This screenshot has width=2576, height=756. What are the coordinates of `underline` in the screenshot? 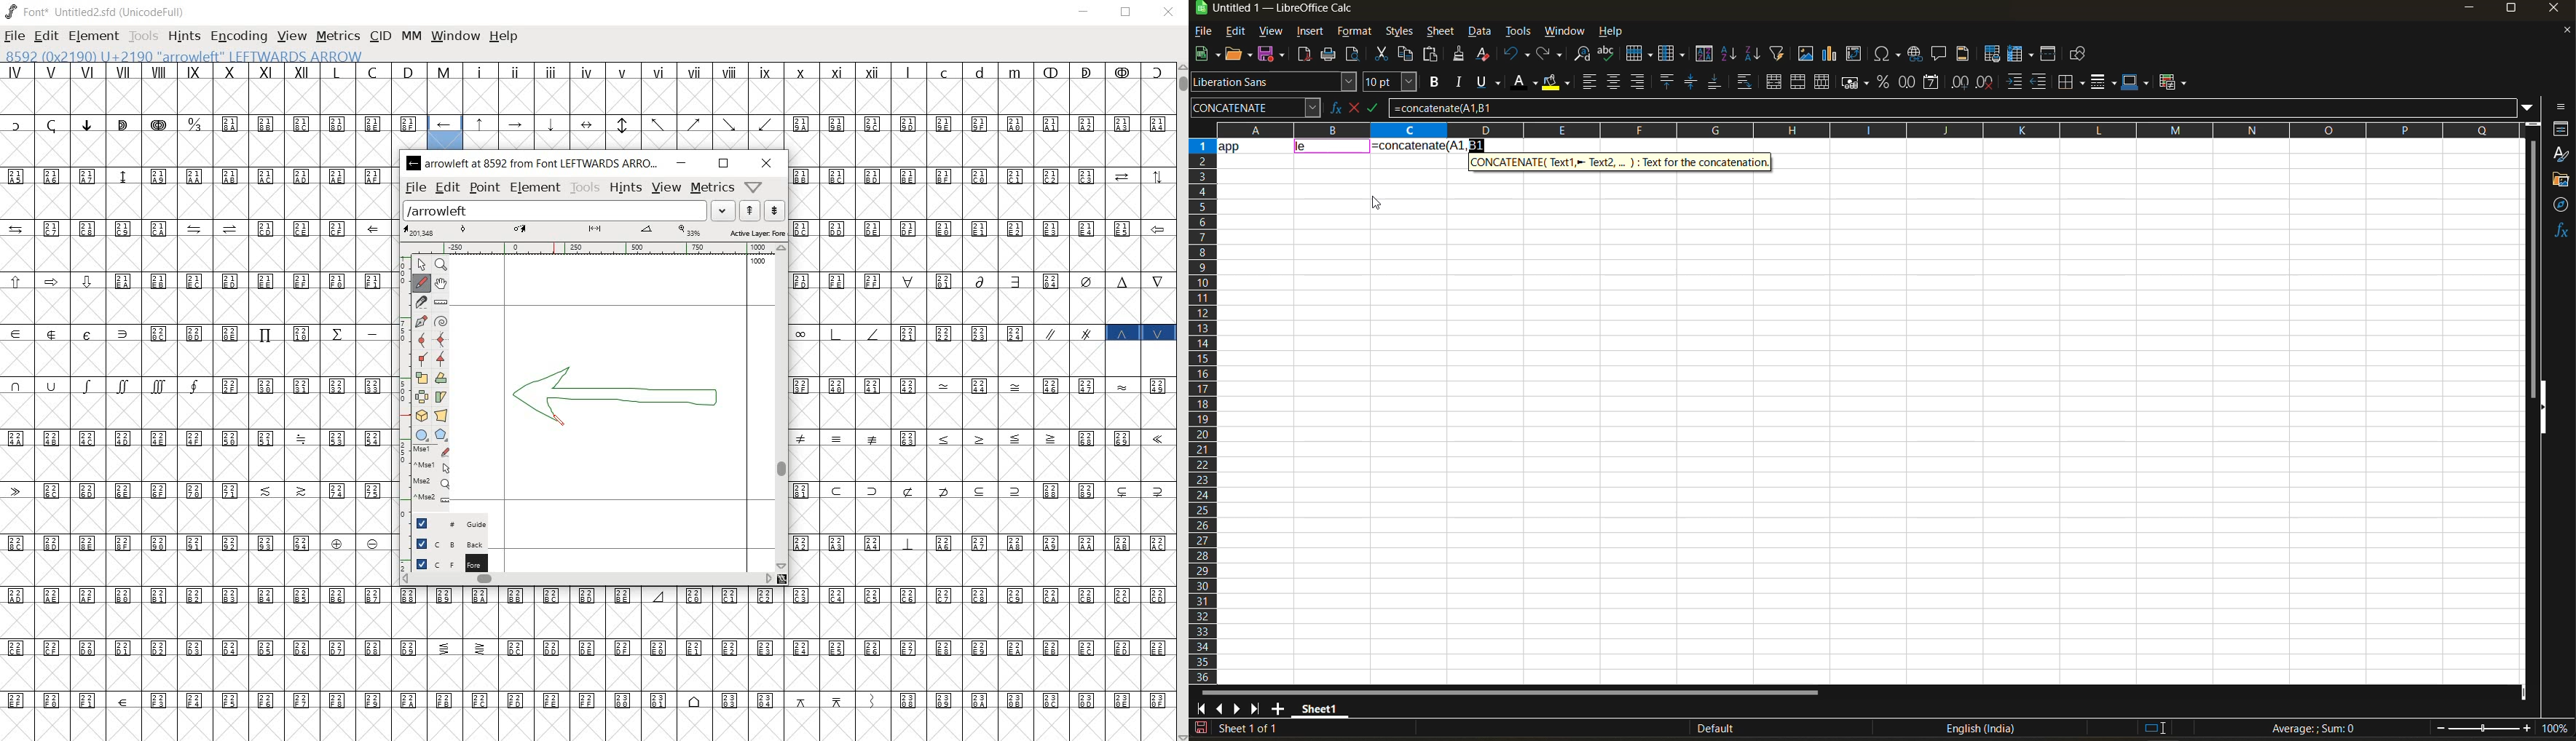 It's located at (1492, 82).